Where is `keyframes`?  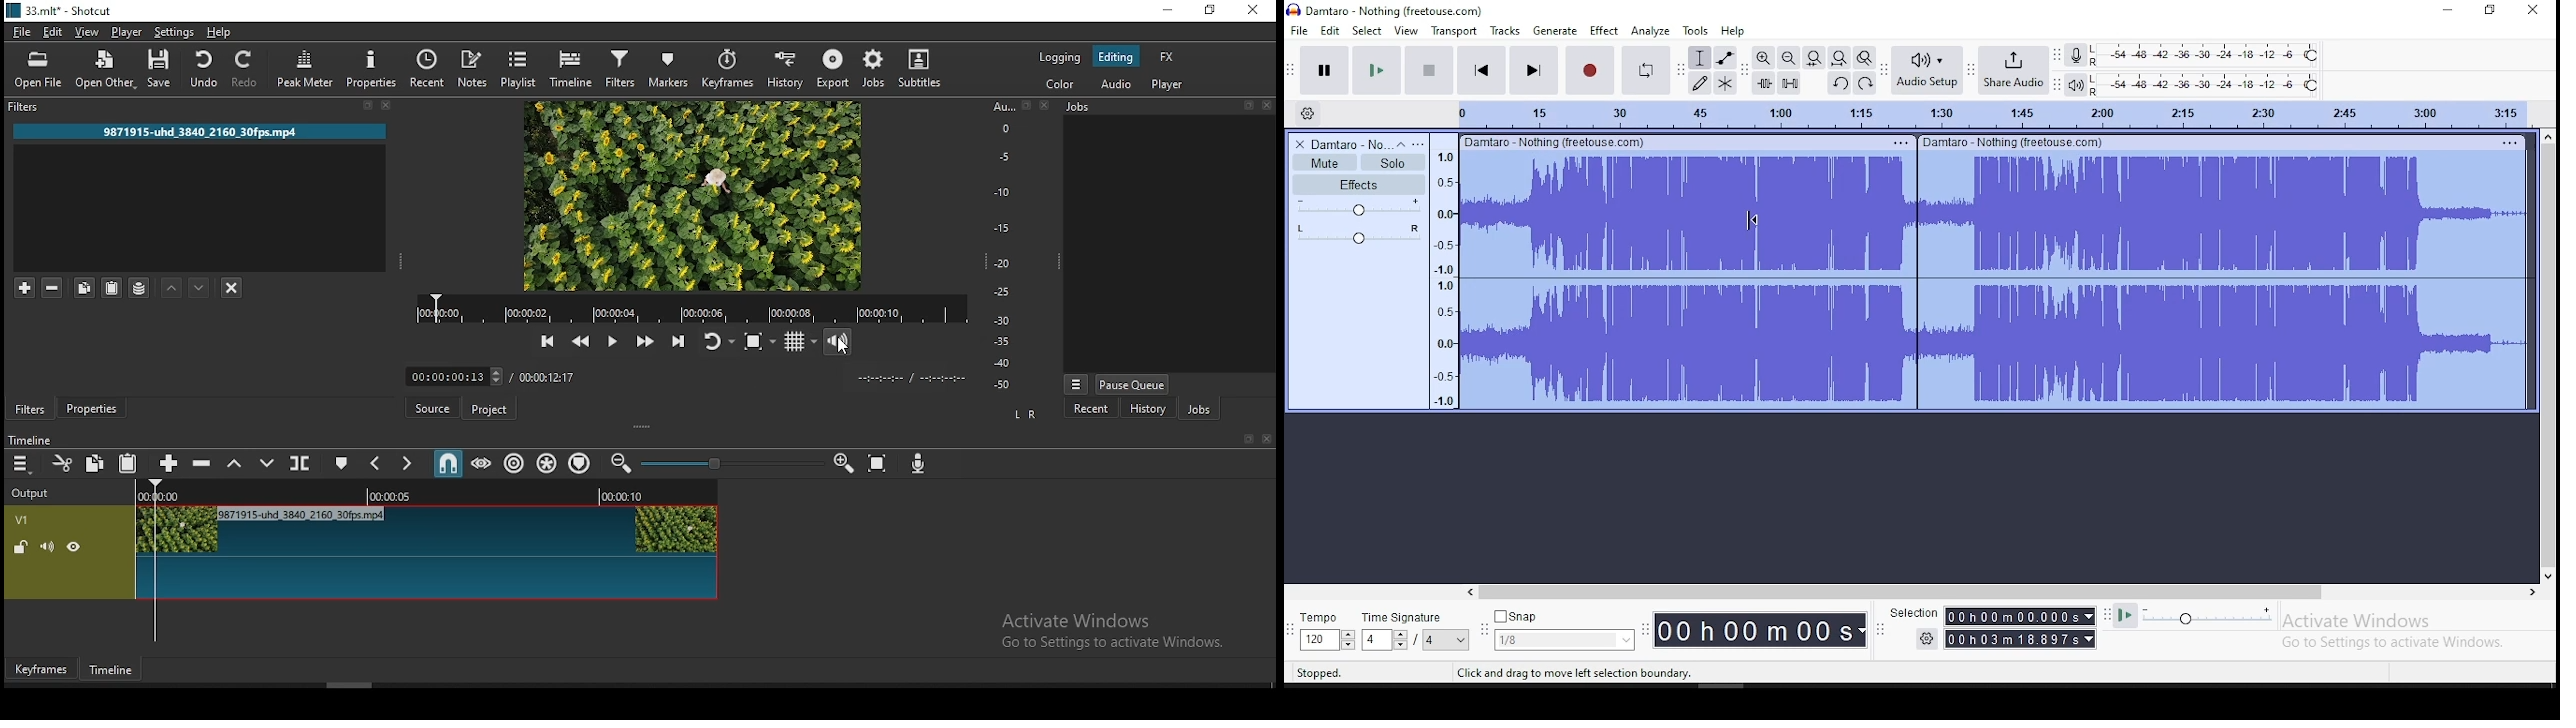 keyframes is located at coordinates (45, 668).